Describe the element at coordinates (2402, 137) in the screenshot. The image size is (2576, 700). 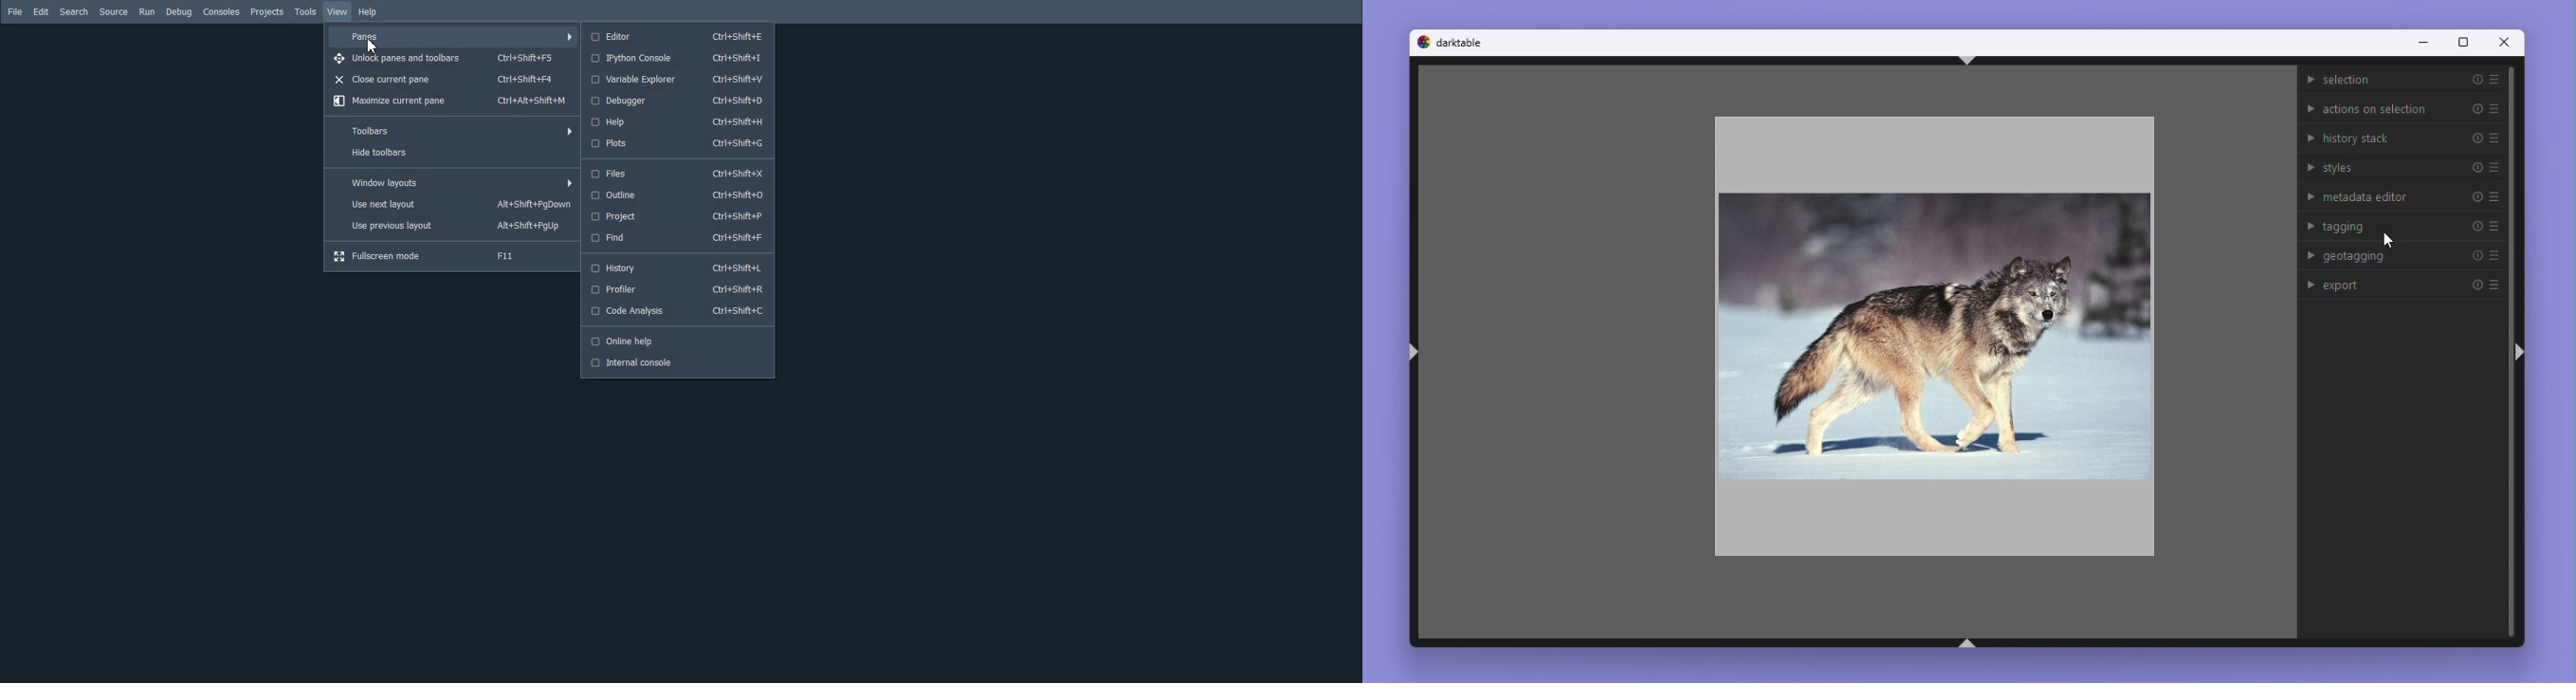
I see `History stack` at that location.